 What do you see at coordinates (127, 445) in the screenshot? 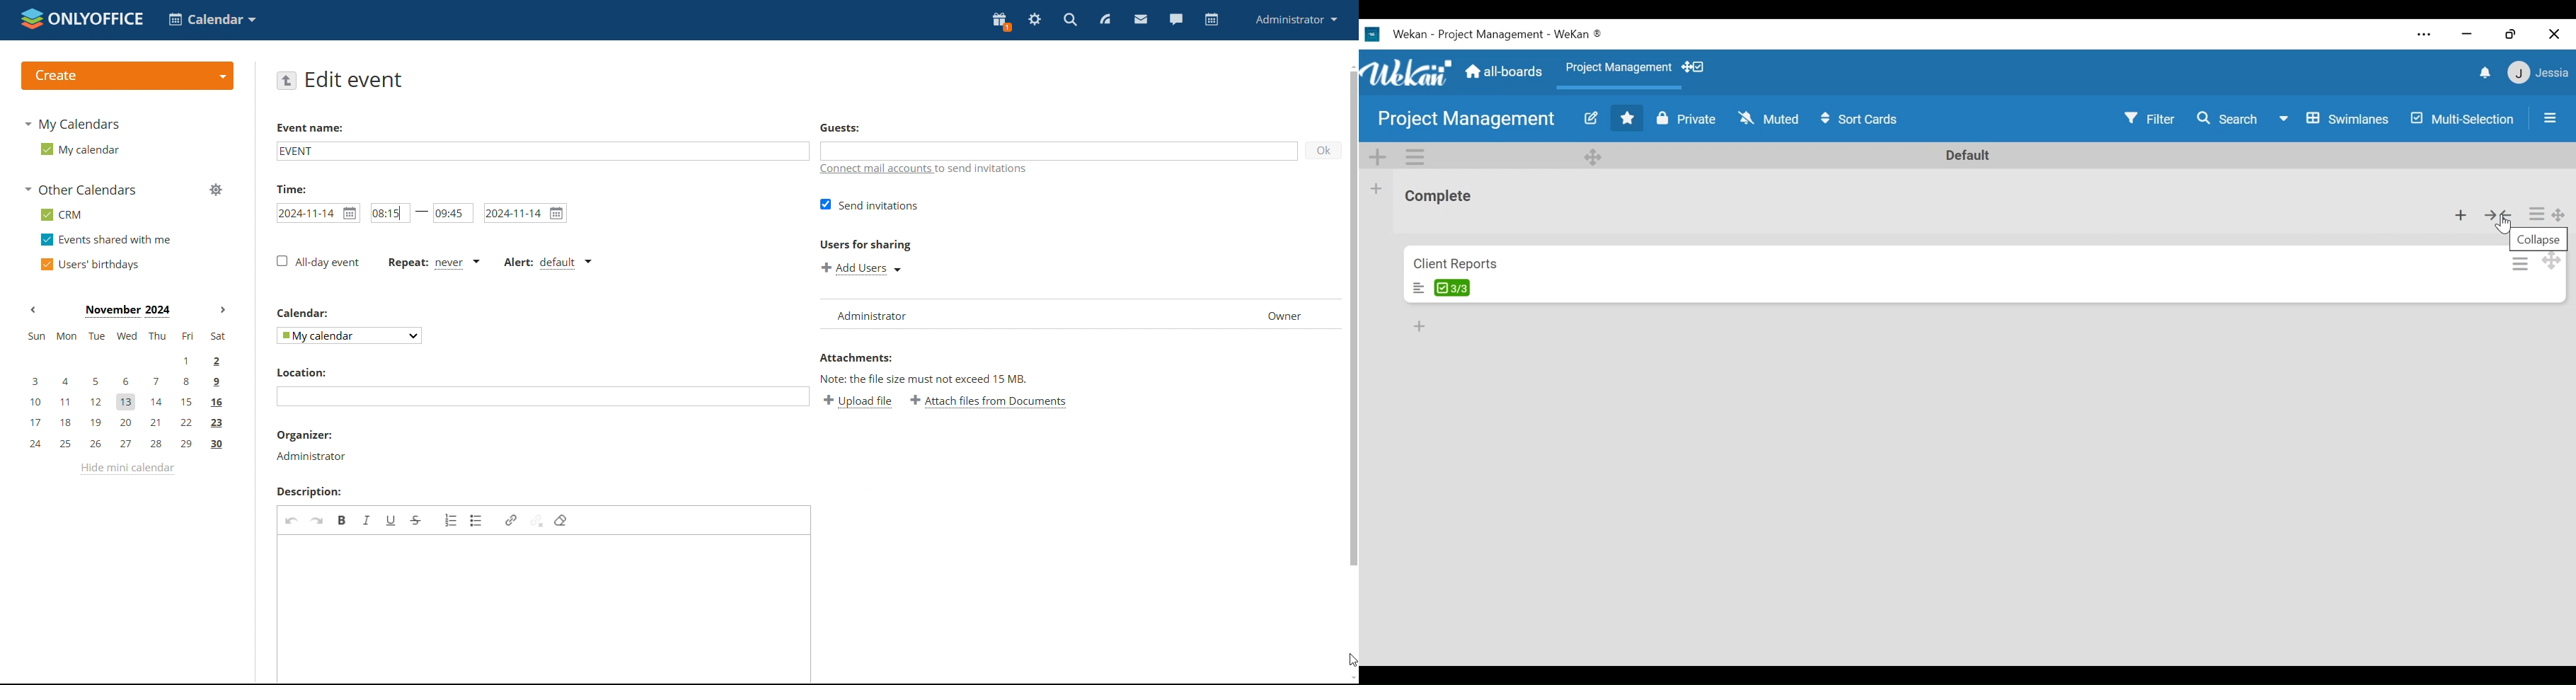
I see `24, 25, 26, 27, 28, 29, 30` at bounding box center [127, 445].